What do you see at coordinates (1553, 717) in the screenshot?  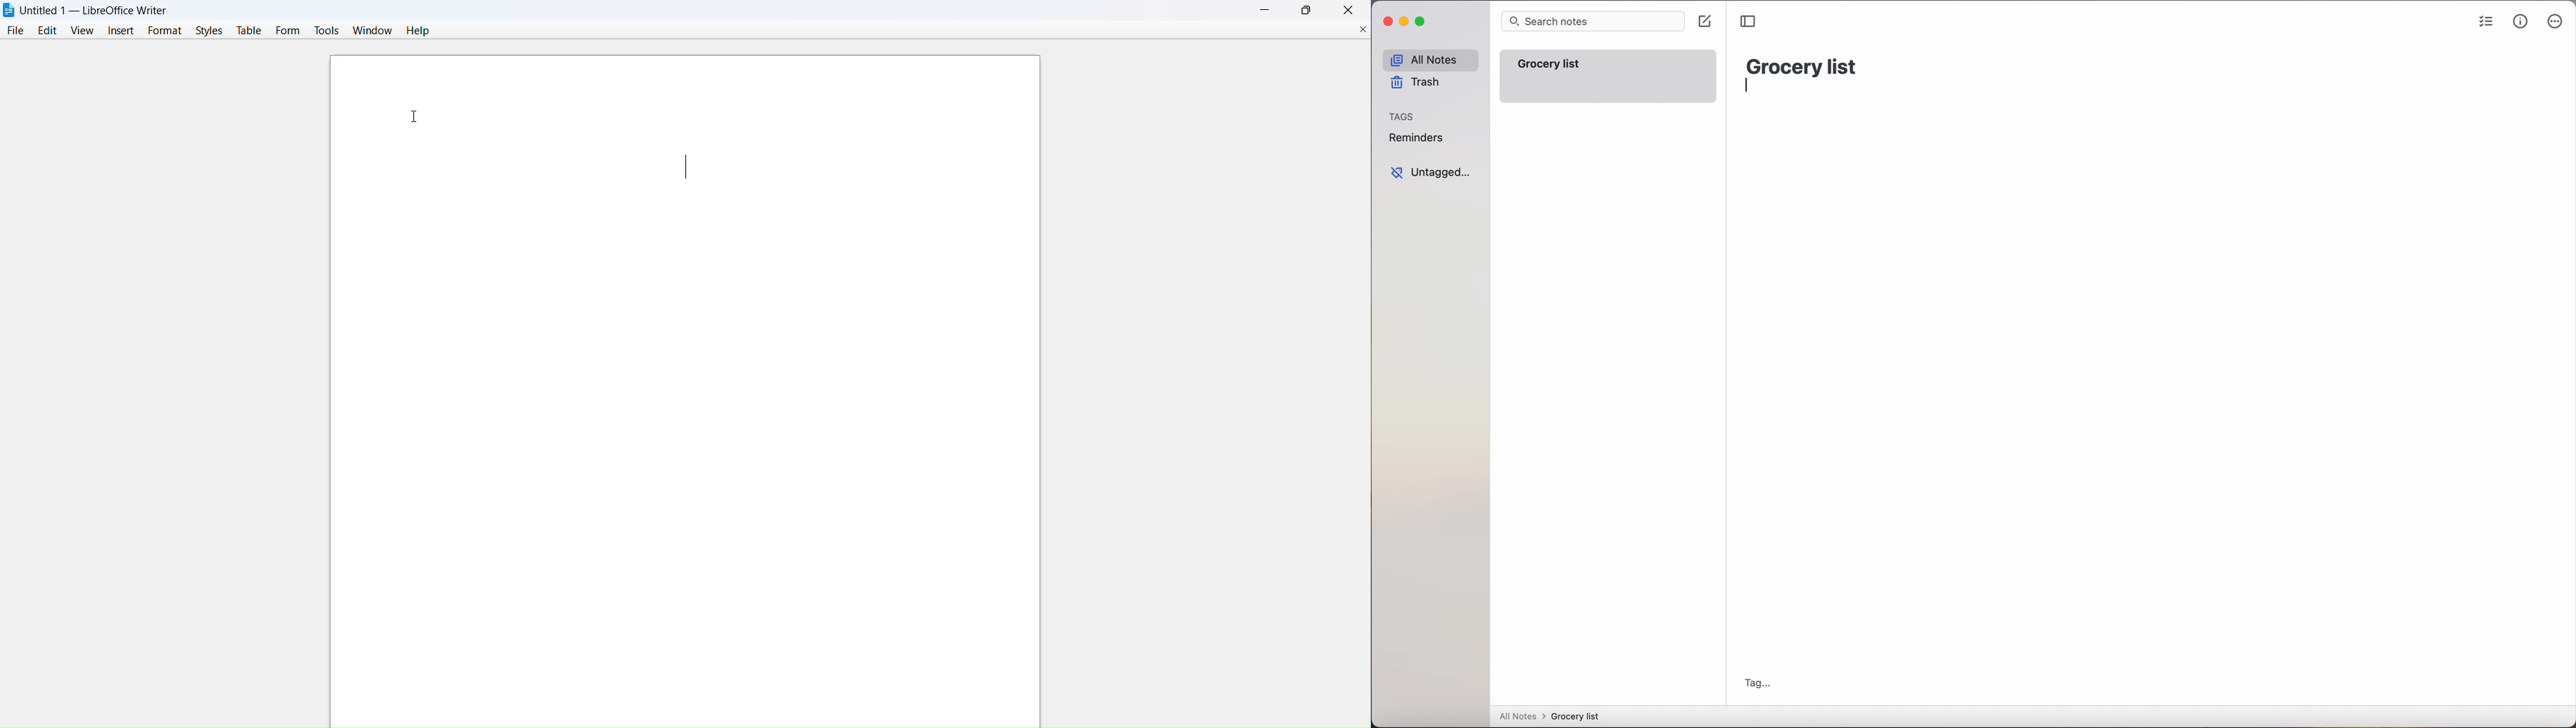 I see `all notes > grocery list` at bounding box center [1553, 717].